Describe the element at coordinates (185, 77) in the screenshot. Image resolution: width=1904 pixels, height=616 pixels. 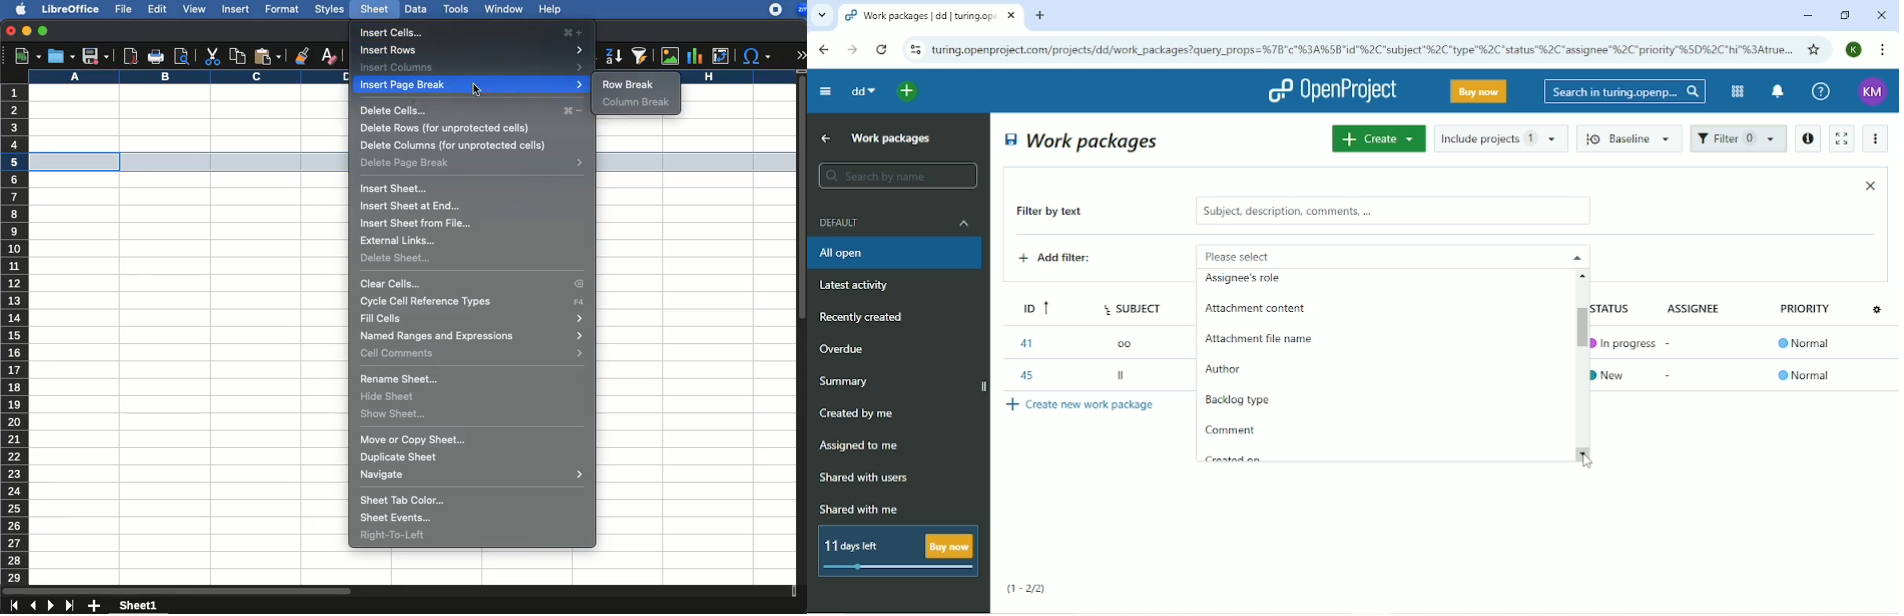
I see `column` at that location.